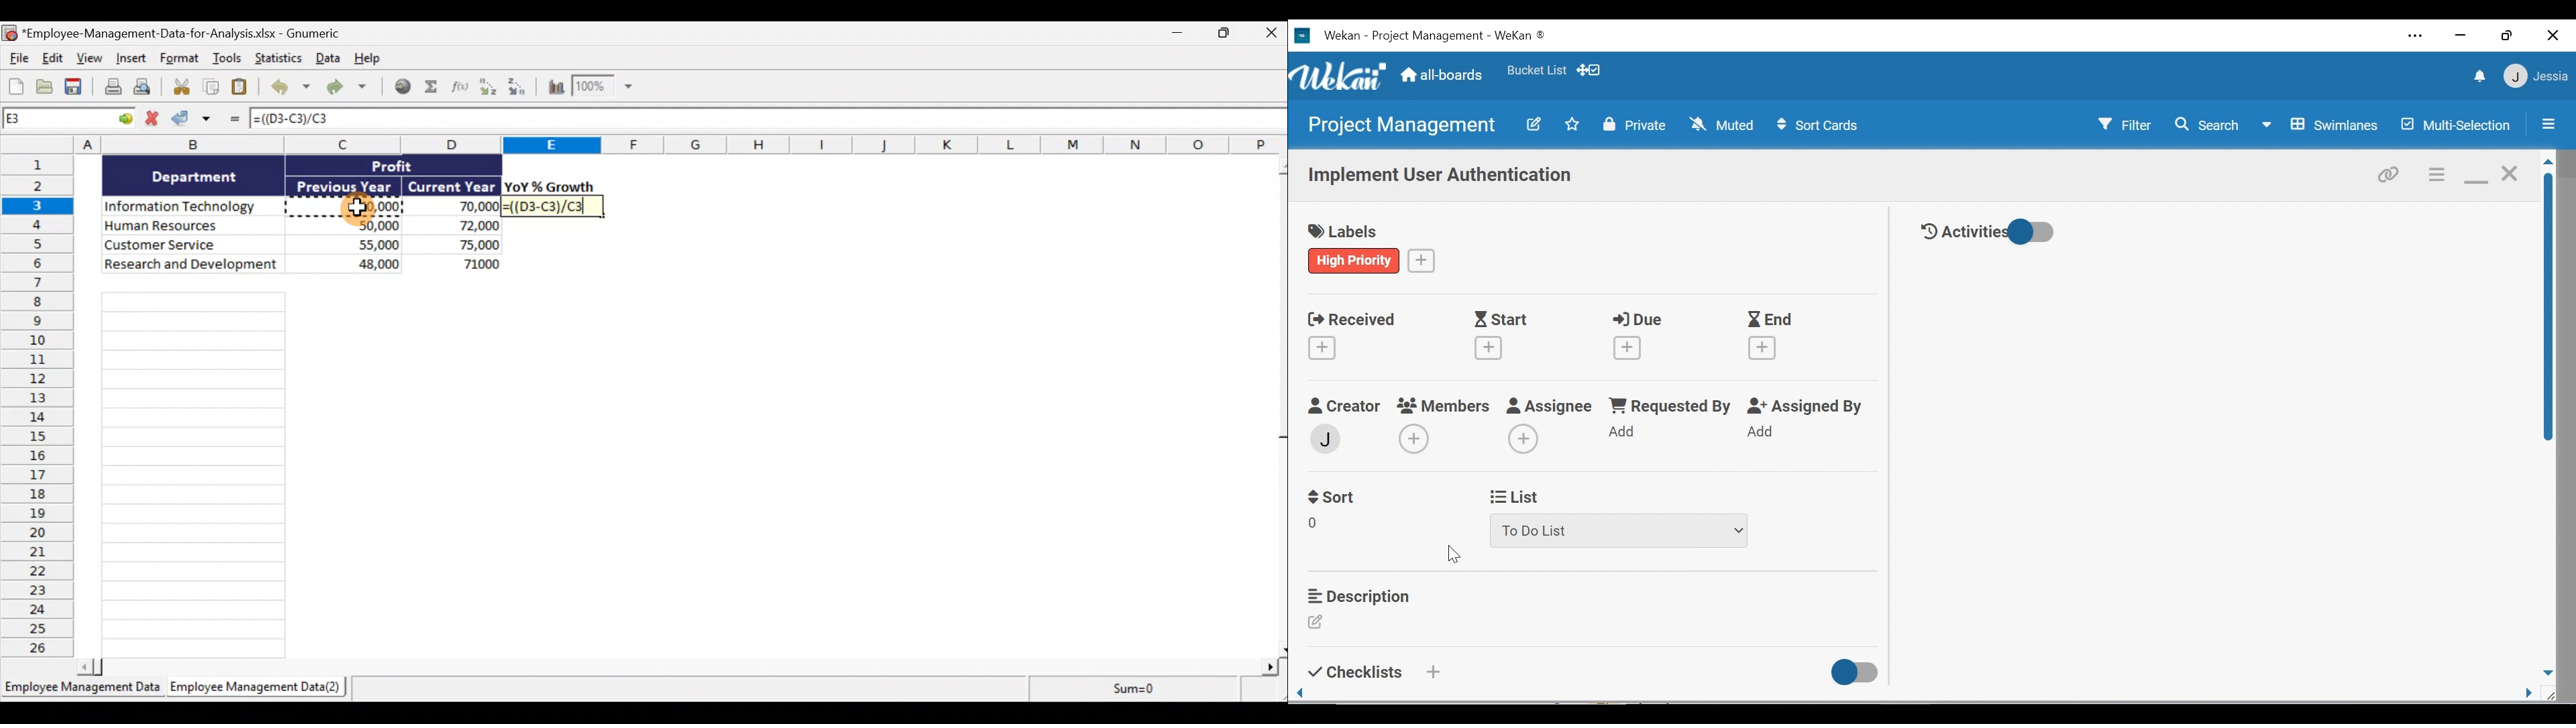  What do you see at coordinates (1422, 259) in the screenshot?
I see `add` at bounding box center [1422, 259].